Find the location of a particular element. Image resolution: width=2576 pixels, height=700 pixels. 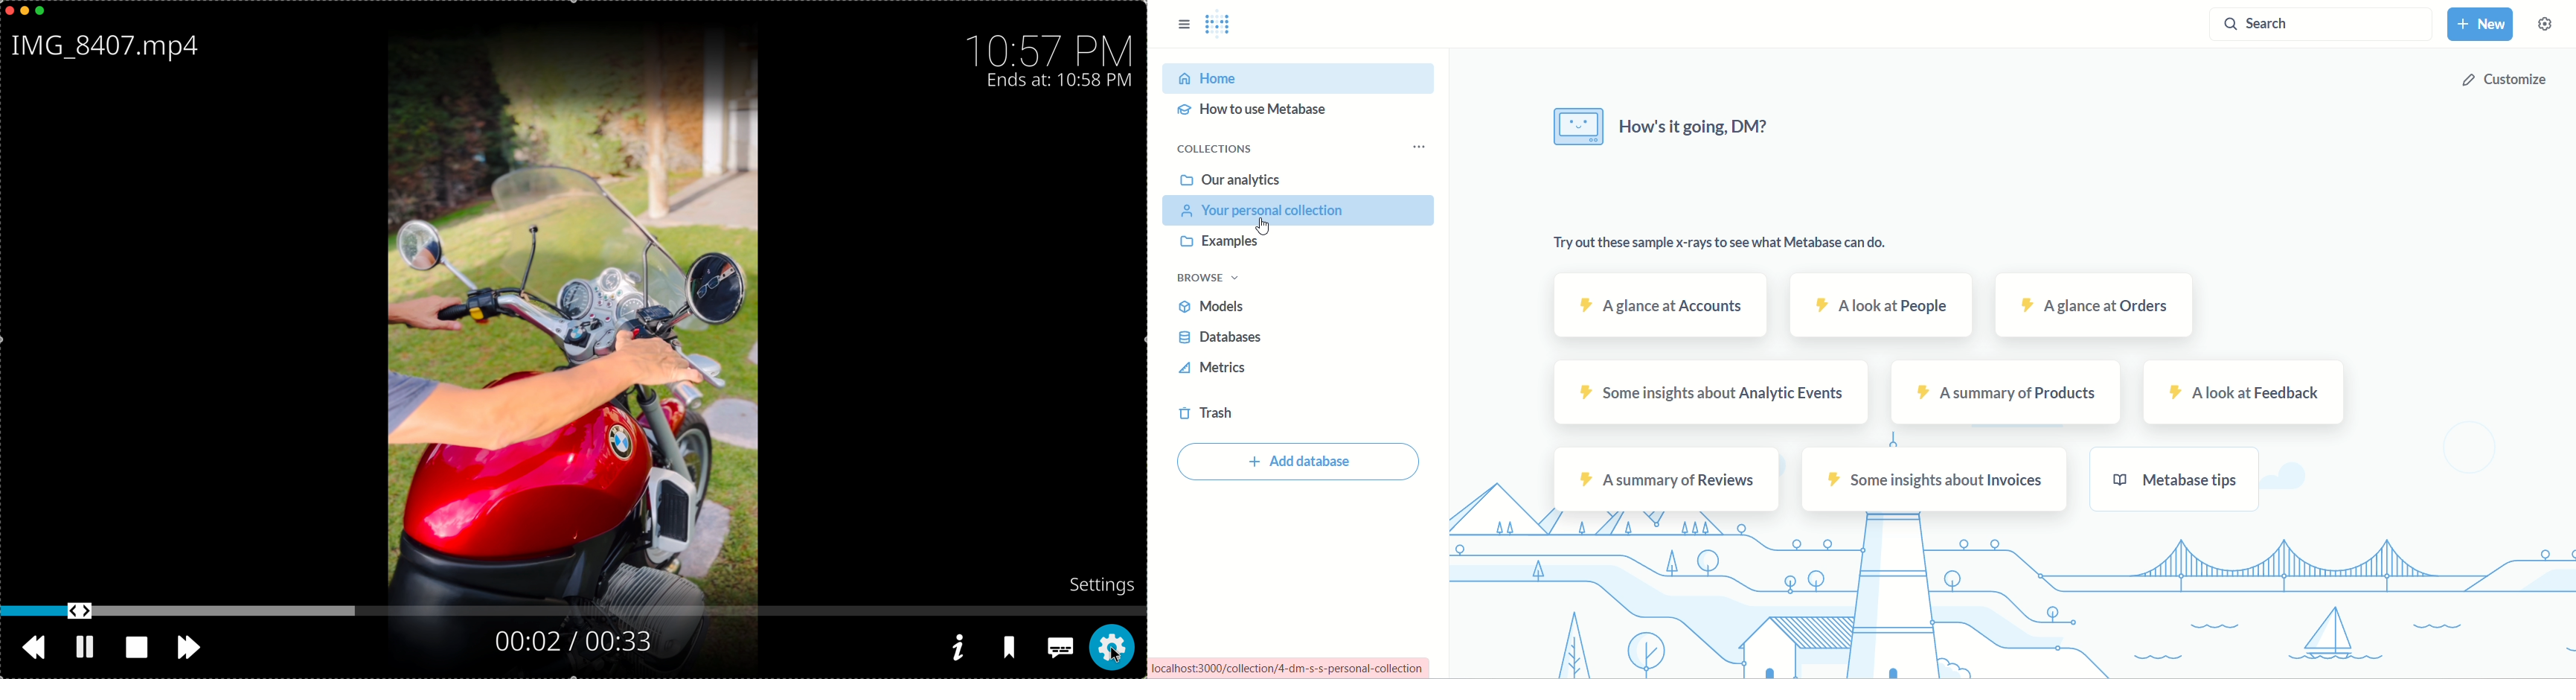

information is located at coordinates (957, 648).